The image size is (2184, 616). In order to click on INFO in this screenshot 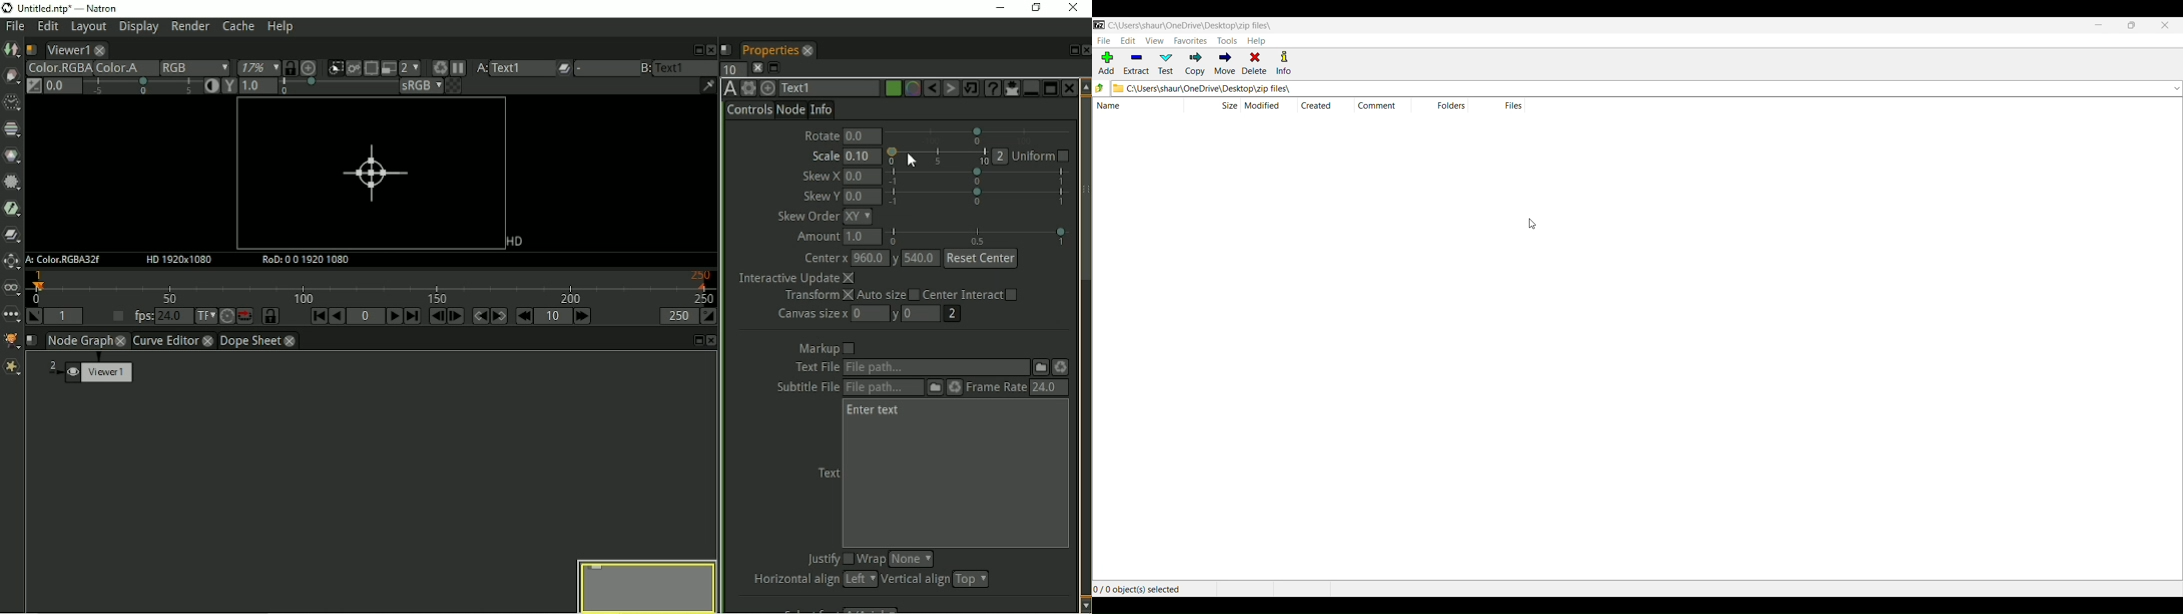, I will do `click(1286, 64)`.